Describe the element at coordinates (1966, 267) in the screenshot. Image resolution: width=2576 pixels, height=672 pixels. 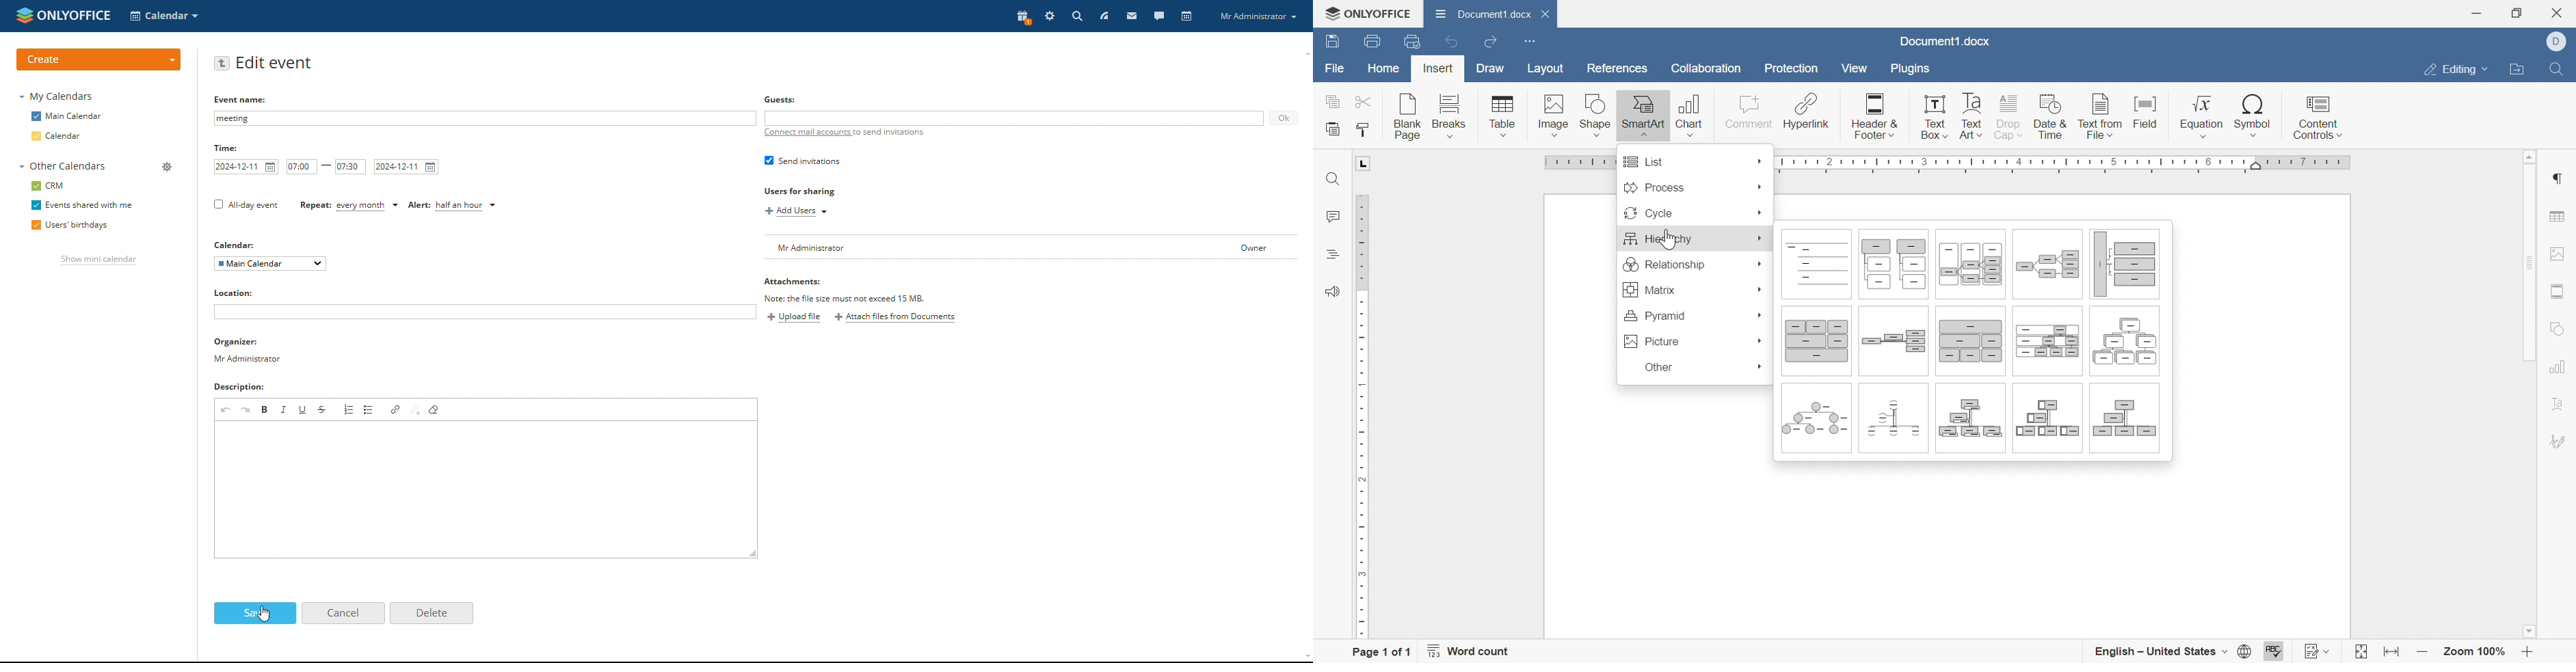
I see `Horizontal tabeled hierarchy ` at that location.